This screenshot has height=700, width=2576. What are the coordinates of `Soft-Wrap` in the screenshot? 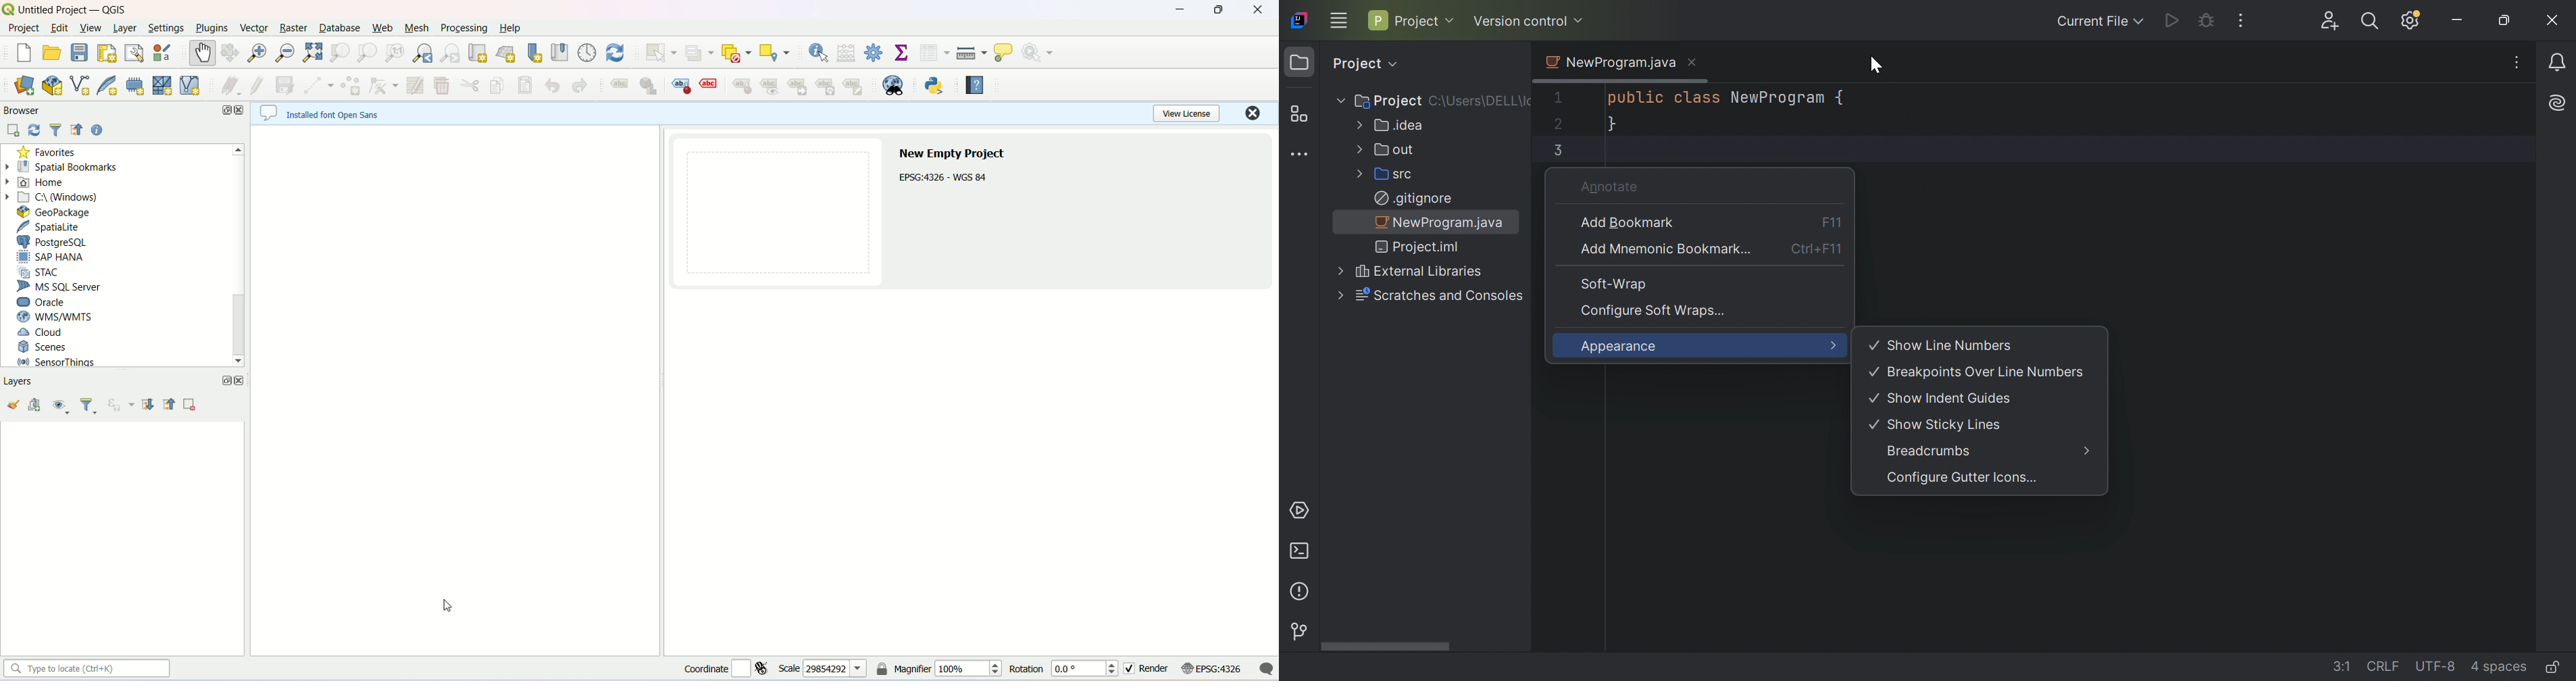 It's located at (1611, 284).